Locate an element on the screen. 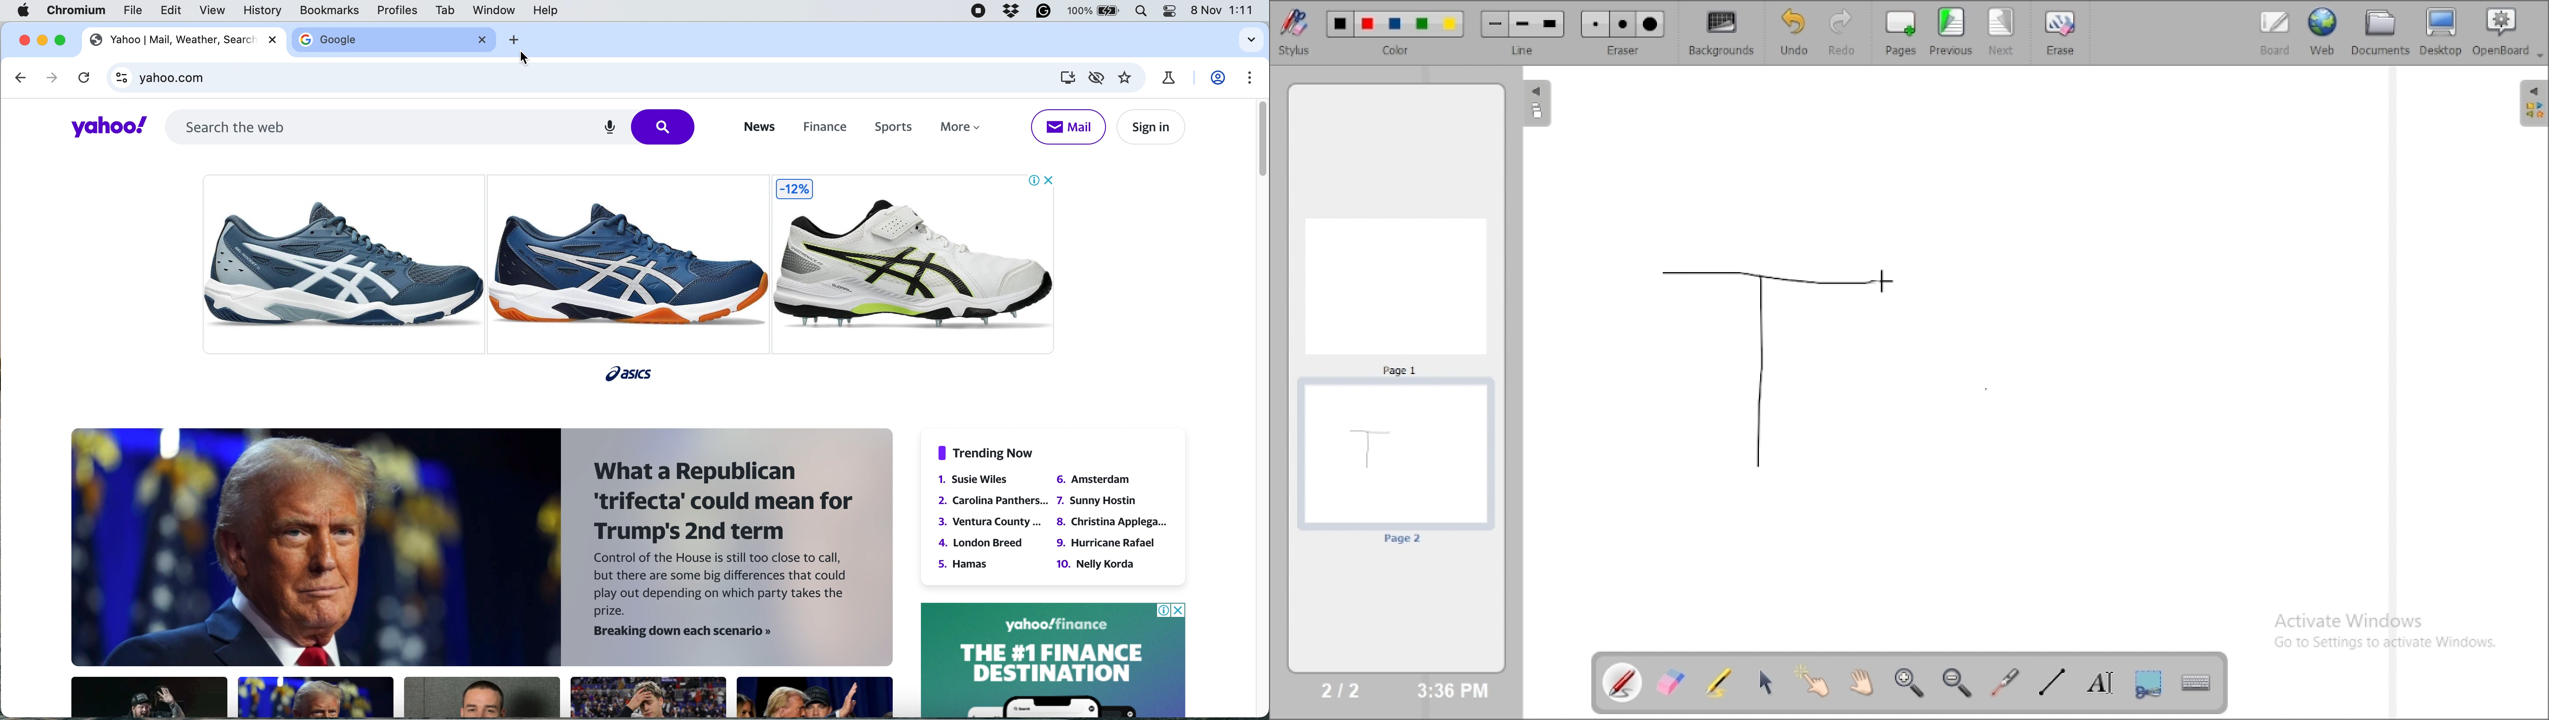  mail is located at coordinates (1067, 126).